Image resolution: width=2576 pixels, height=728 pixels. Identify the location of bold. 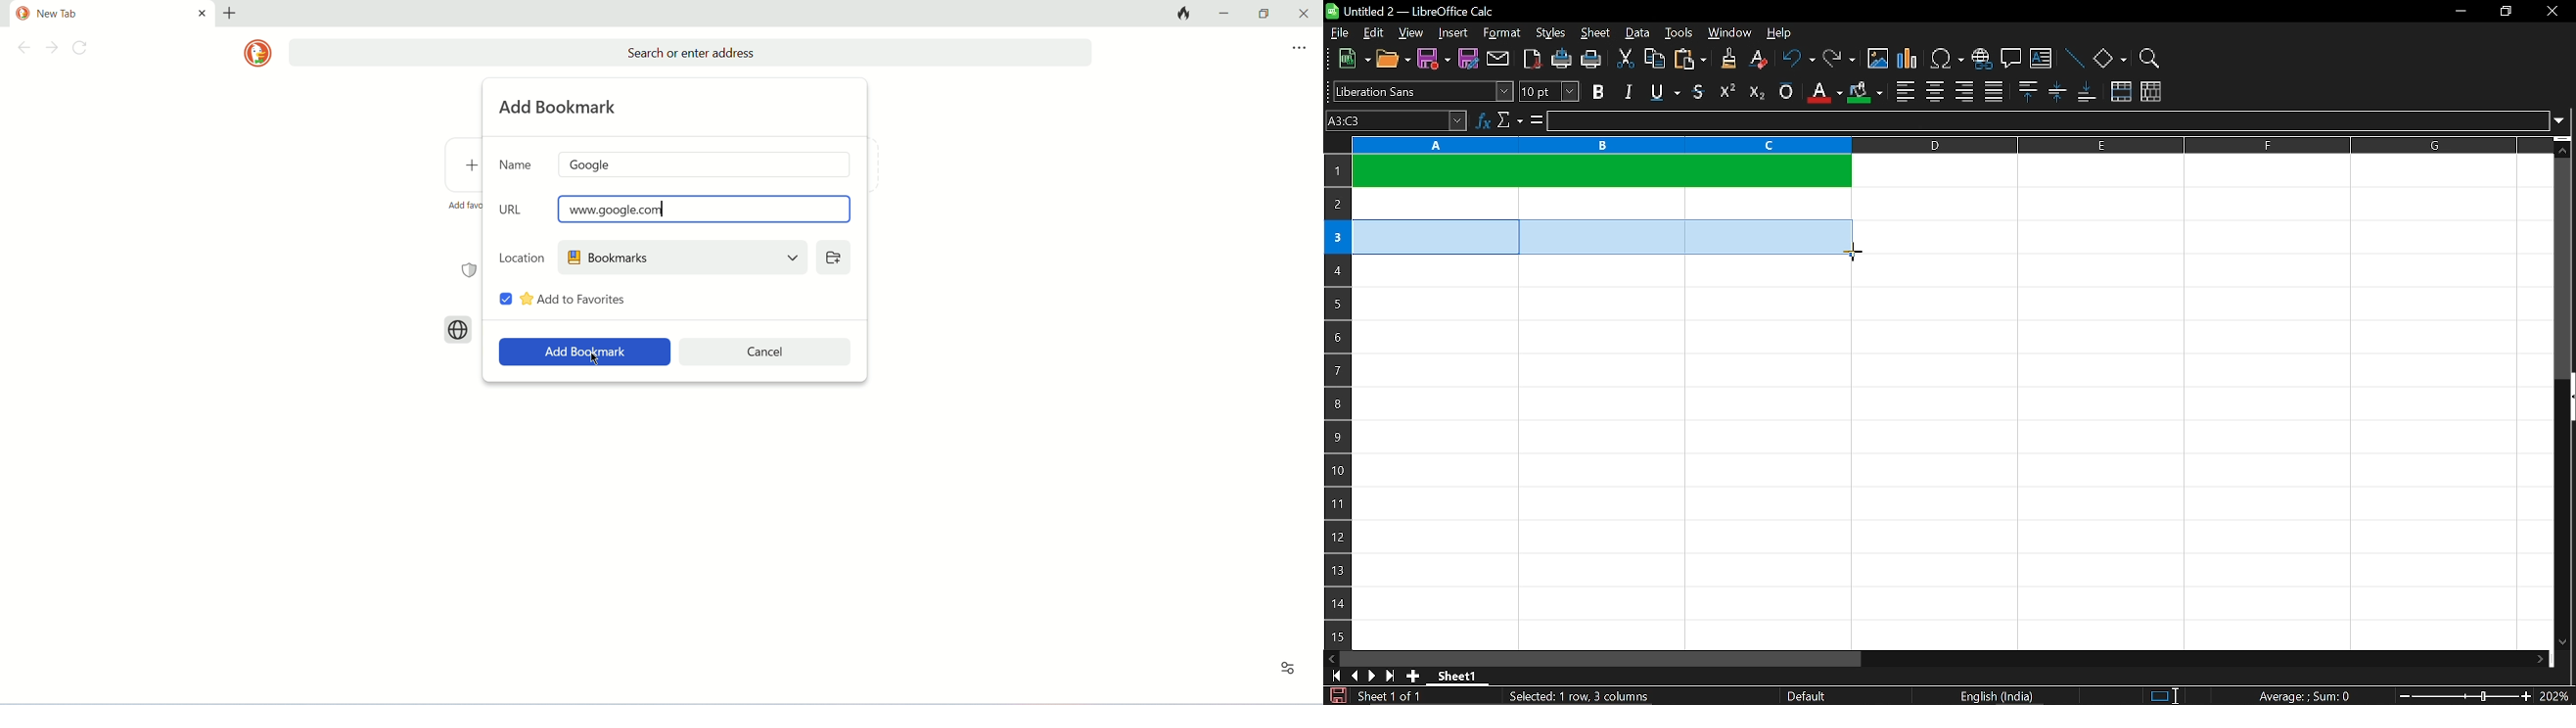
(1598, 92).